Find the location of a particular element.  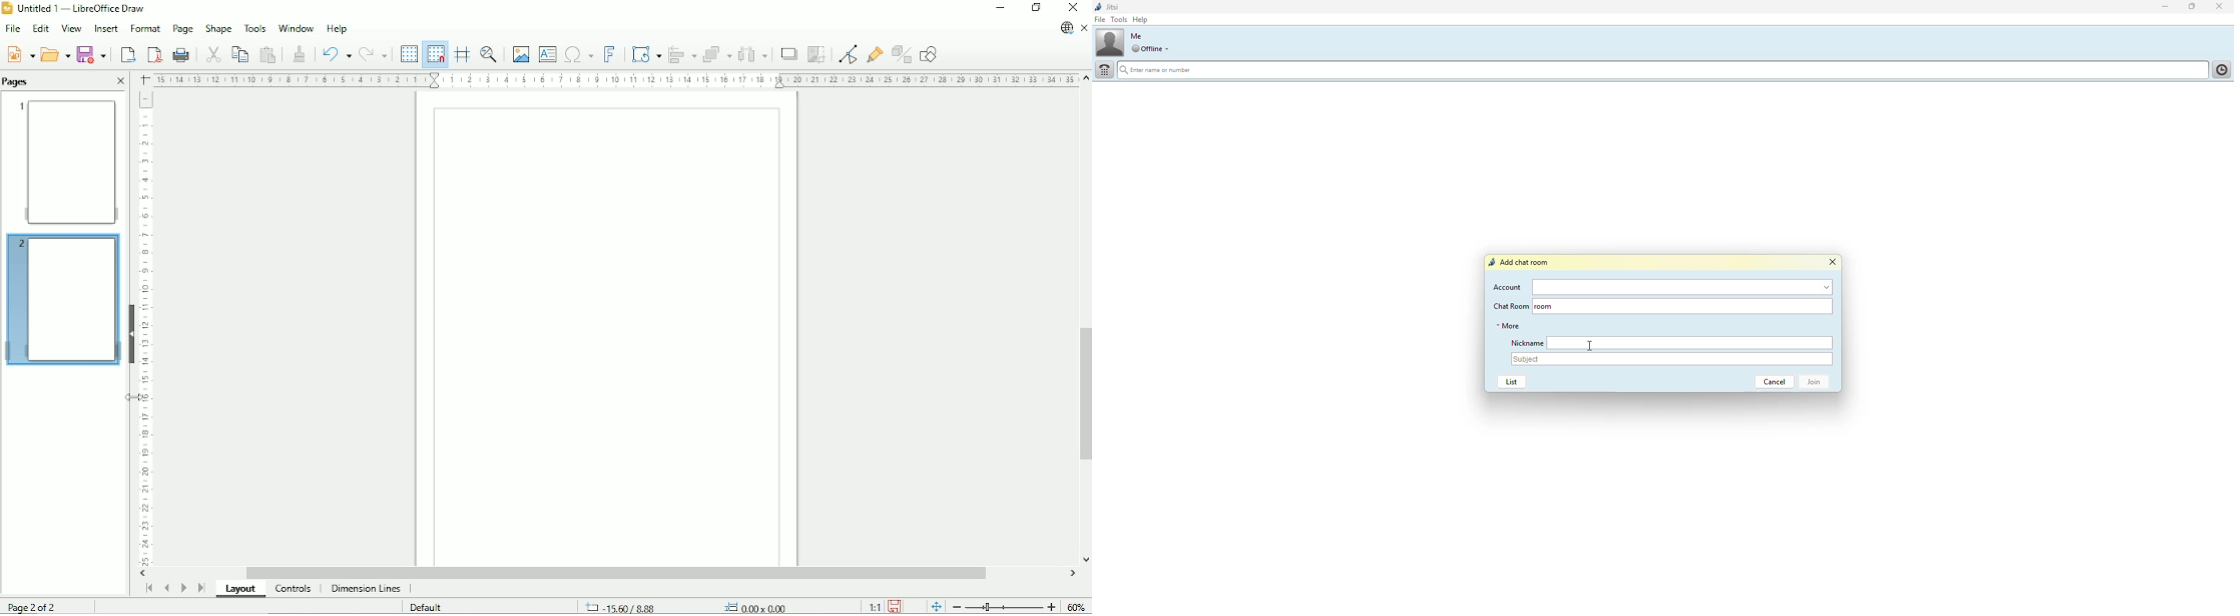

Scroll to last page is located at coordinates (202, 587).